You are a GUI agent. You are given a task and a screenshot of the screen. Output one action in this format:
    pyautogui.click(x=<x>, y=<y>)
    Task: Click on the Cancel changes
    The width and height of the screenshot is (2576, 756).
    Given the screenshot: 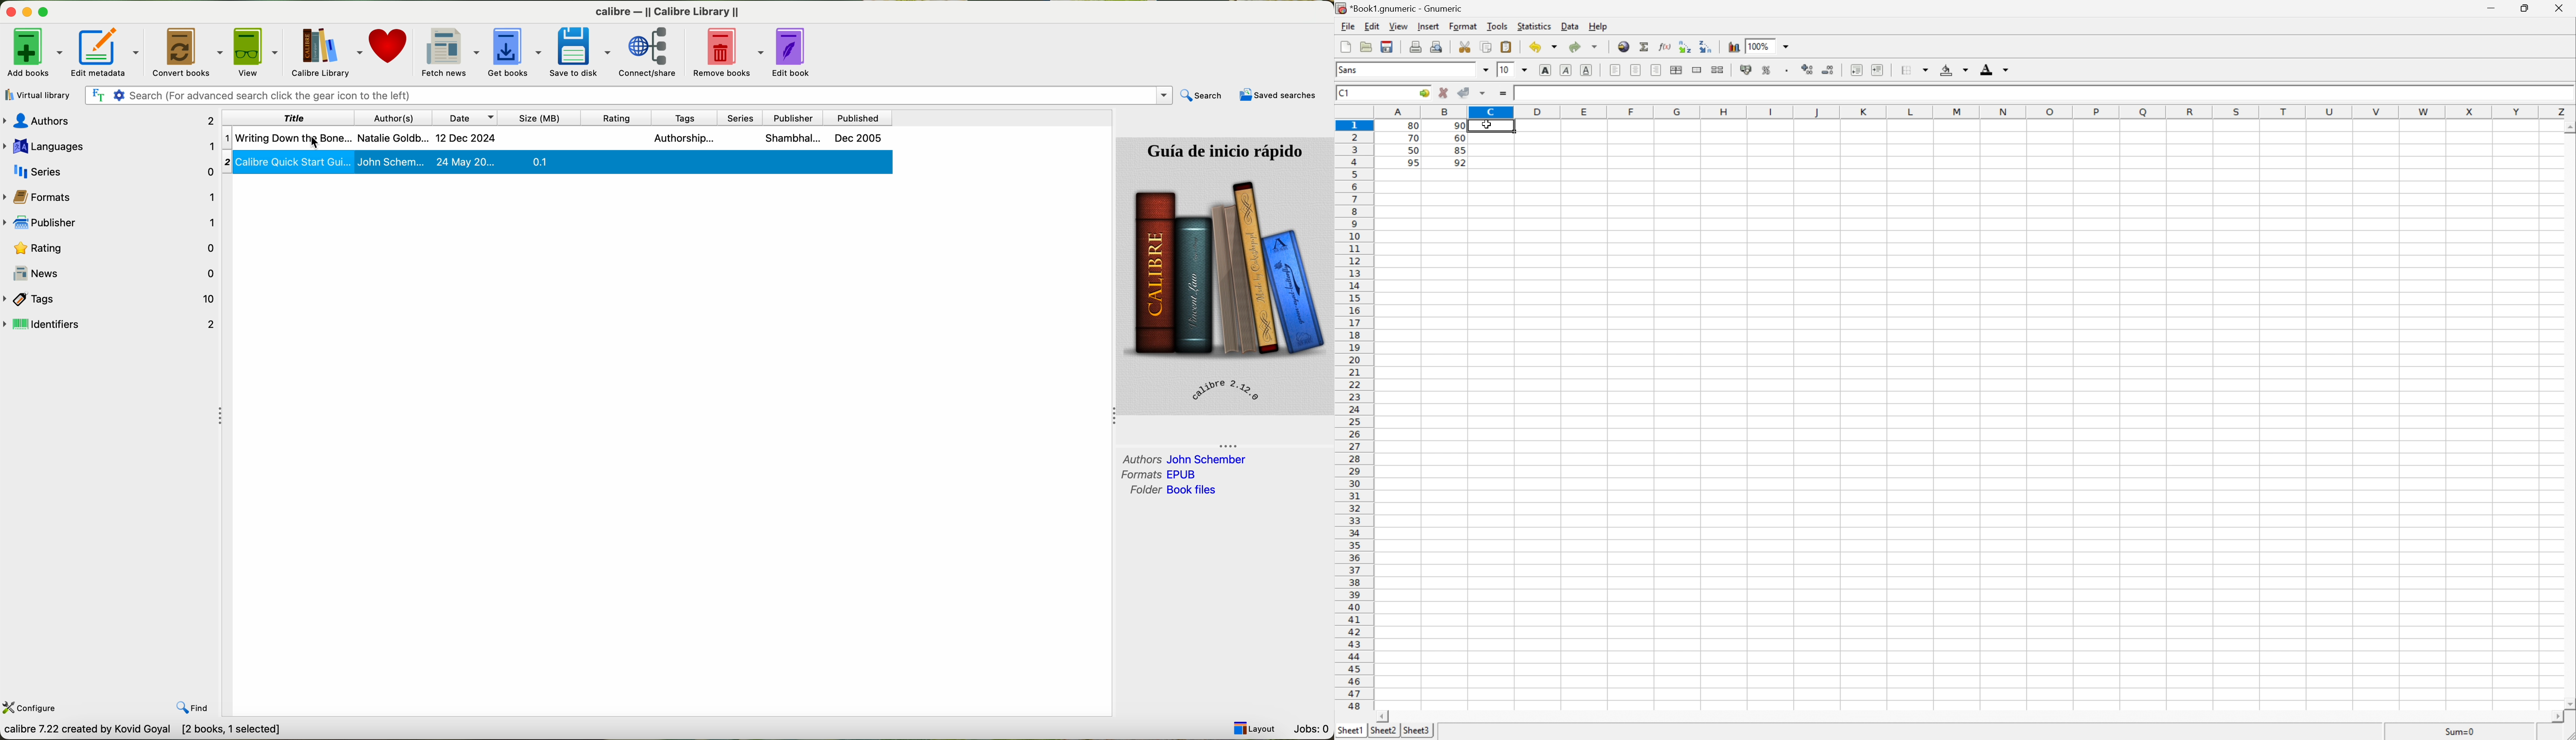 What is the action you would take?
    pyautogui.click(x=1444, y=93)
    